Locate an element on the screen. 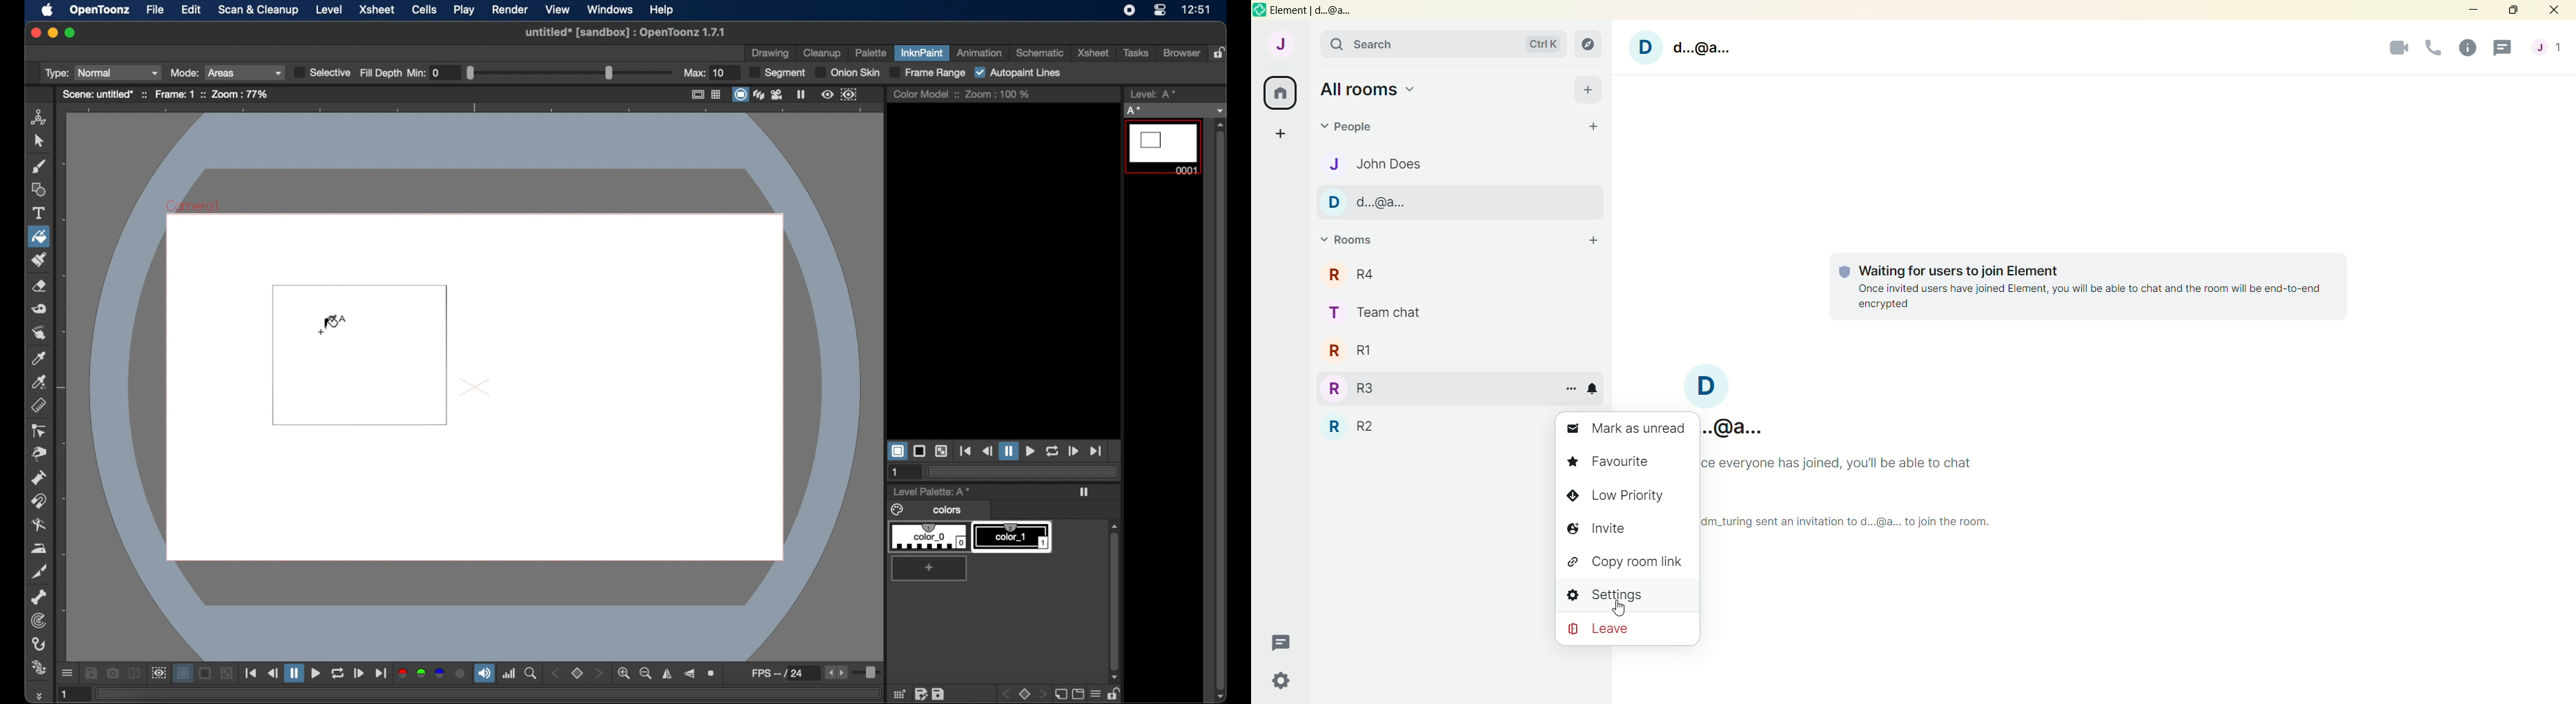  1 is located at coordinates (71, 694).